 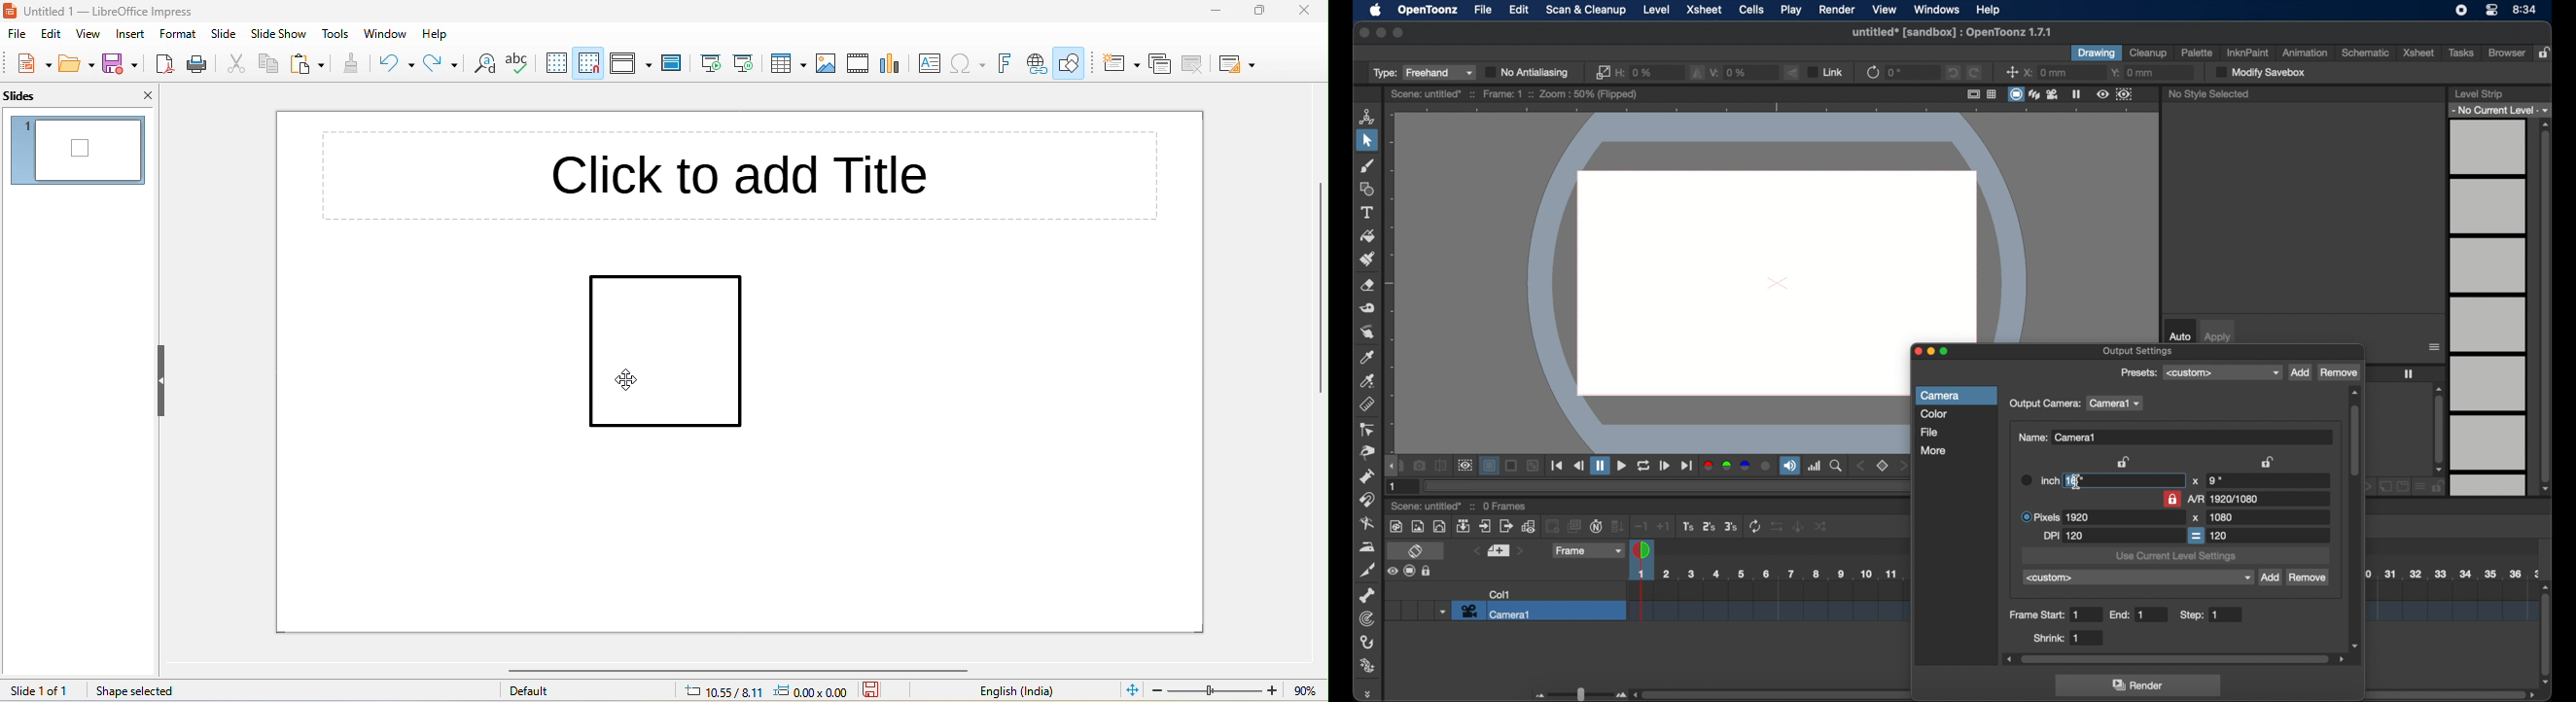 I want to click on playback controls, so click(x=1558, y=465).